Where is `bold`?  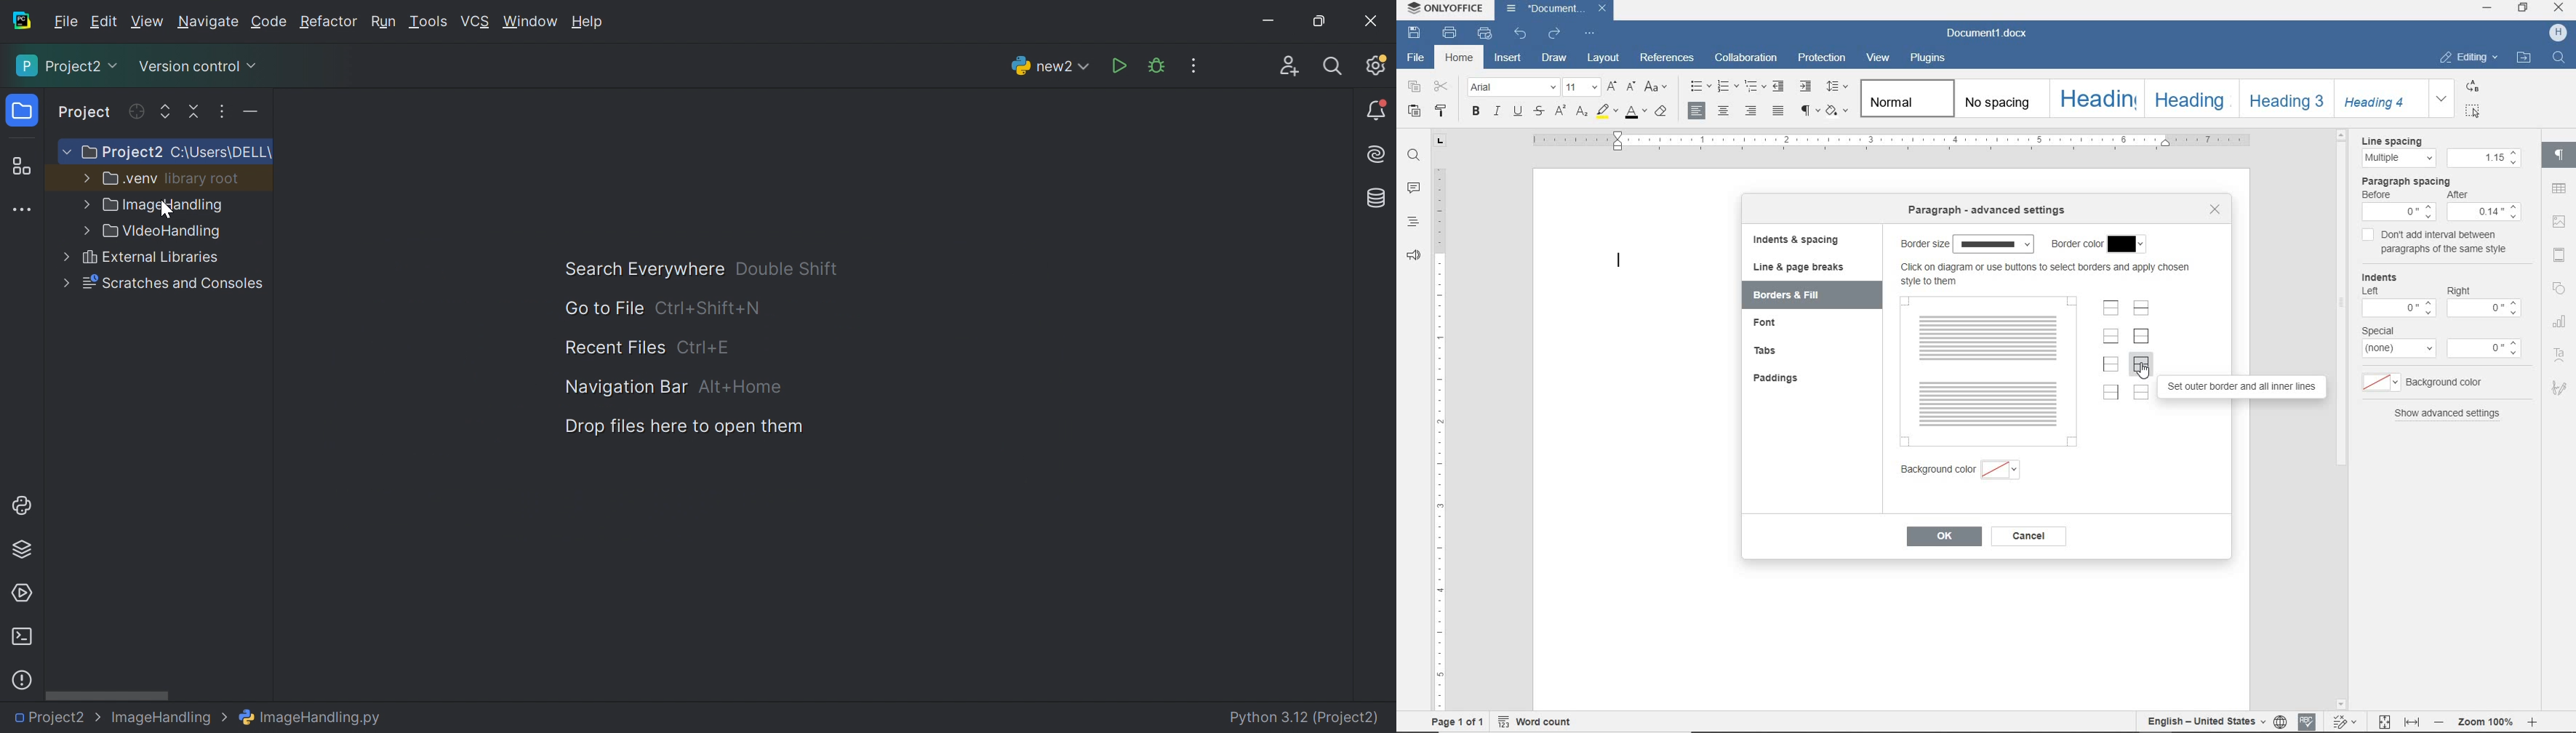 bold is located at coordinates (1476, 113).